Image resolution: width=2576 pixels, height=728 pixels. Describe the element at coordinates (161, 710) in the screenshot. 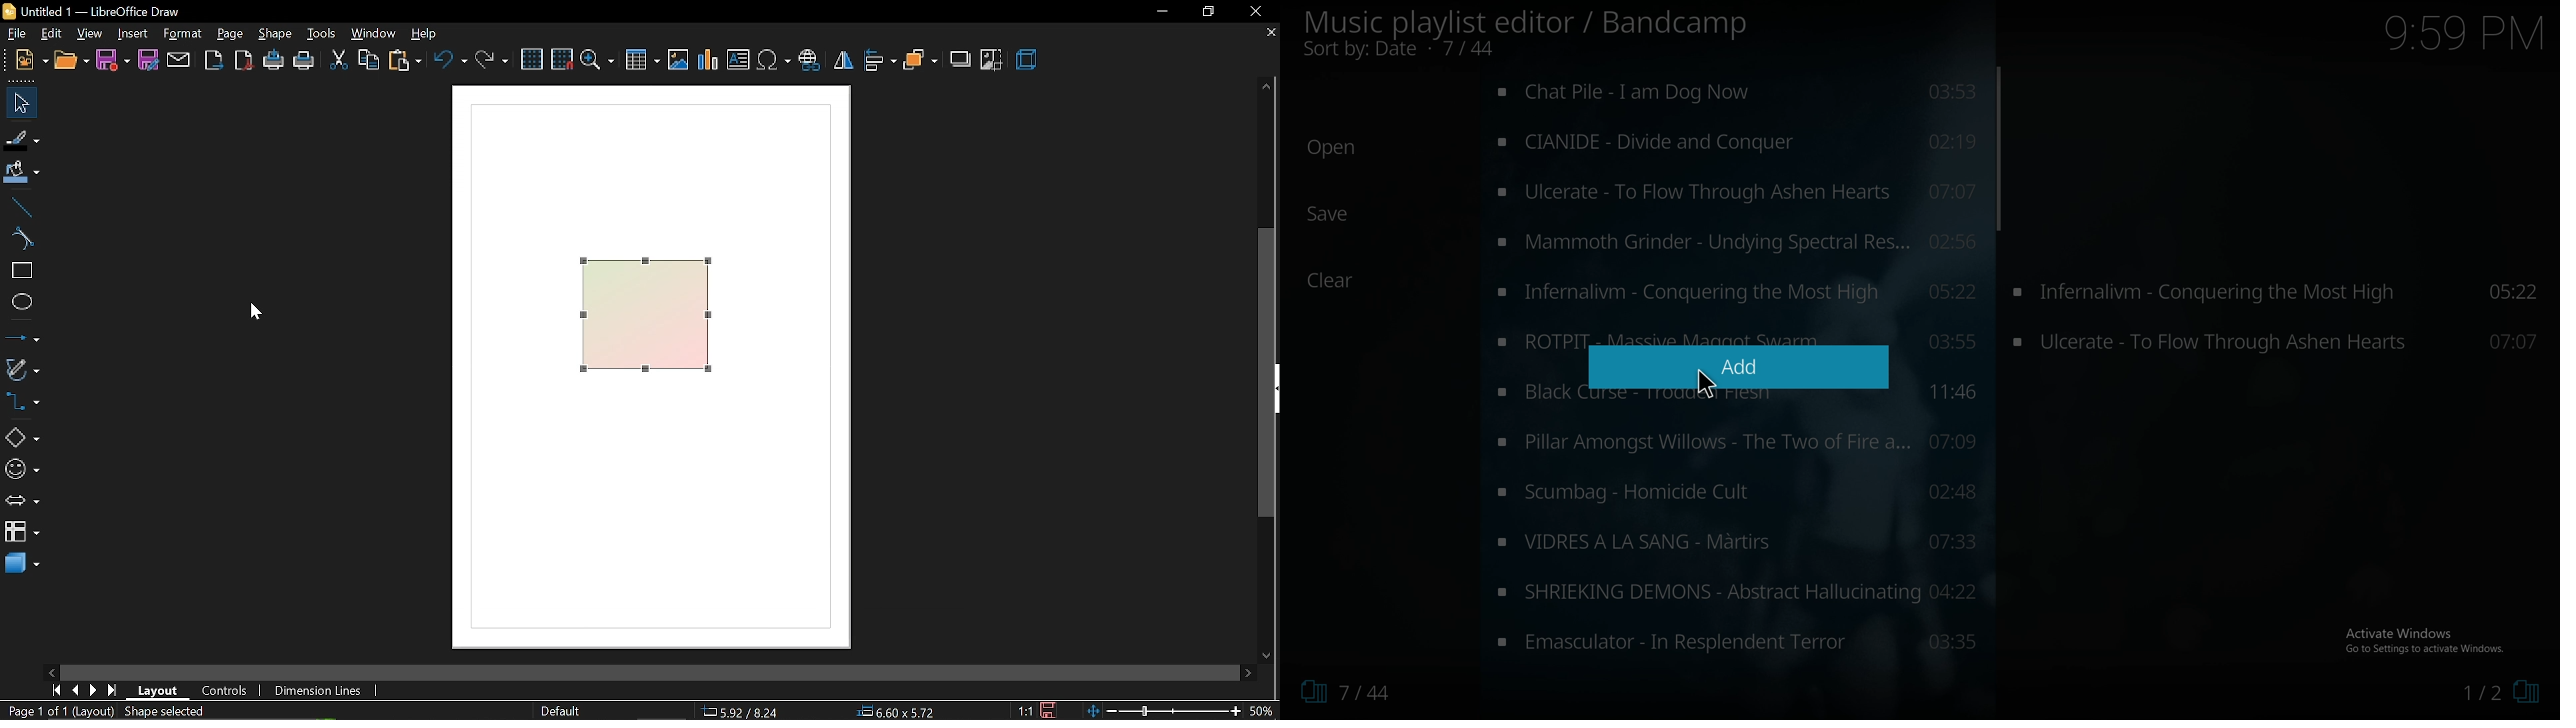

I see `shape selected` at that location.